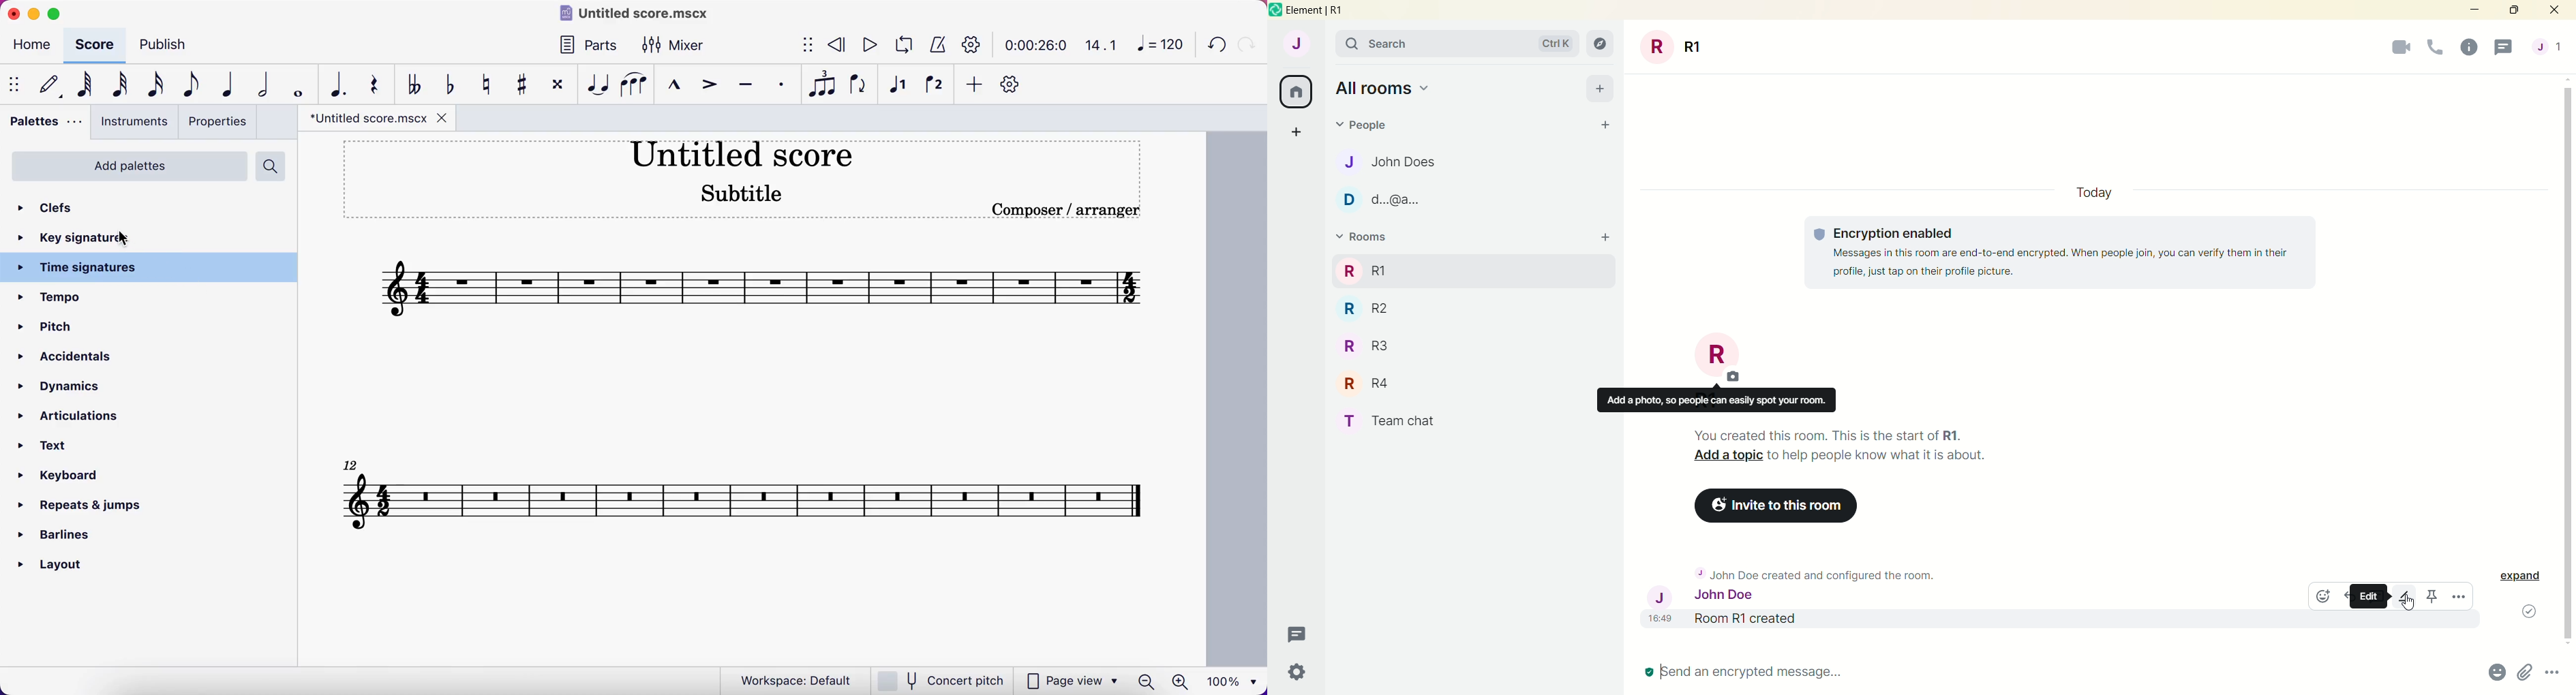 The width and height of the screenshot is (2576, 700). Describe the element at coordinates (489, 86) in the screenshot. I see `toggle natural` at that location.